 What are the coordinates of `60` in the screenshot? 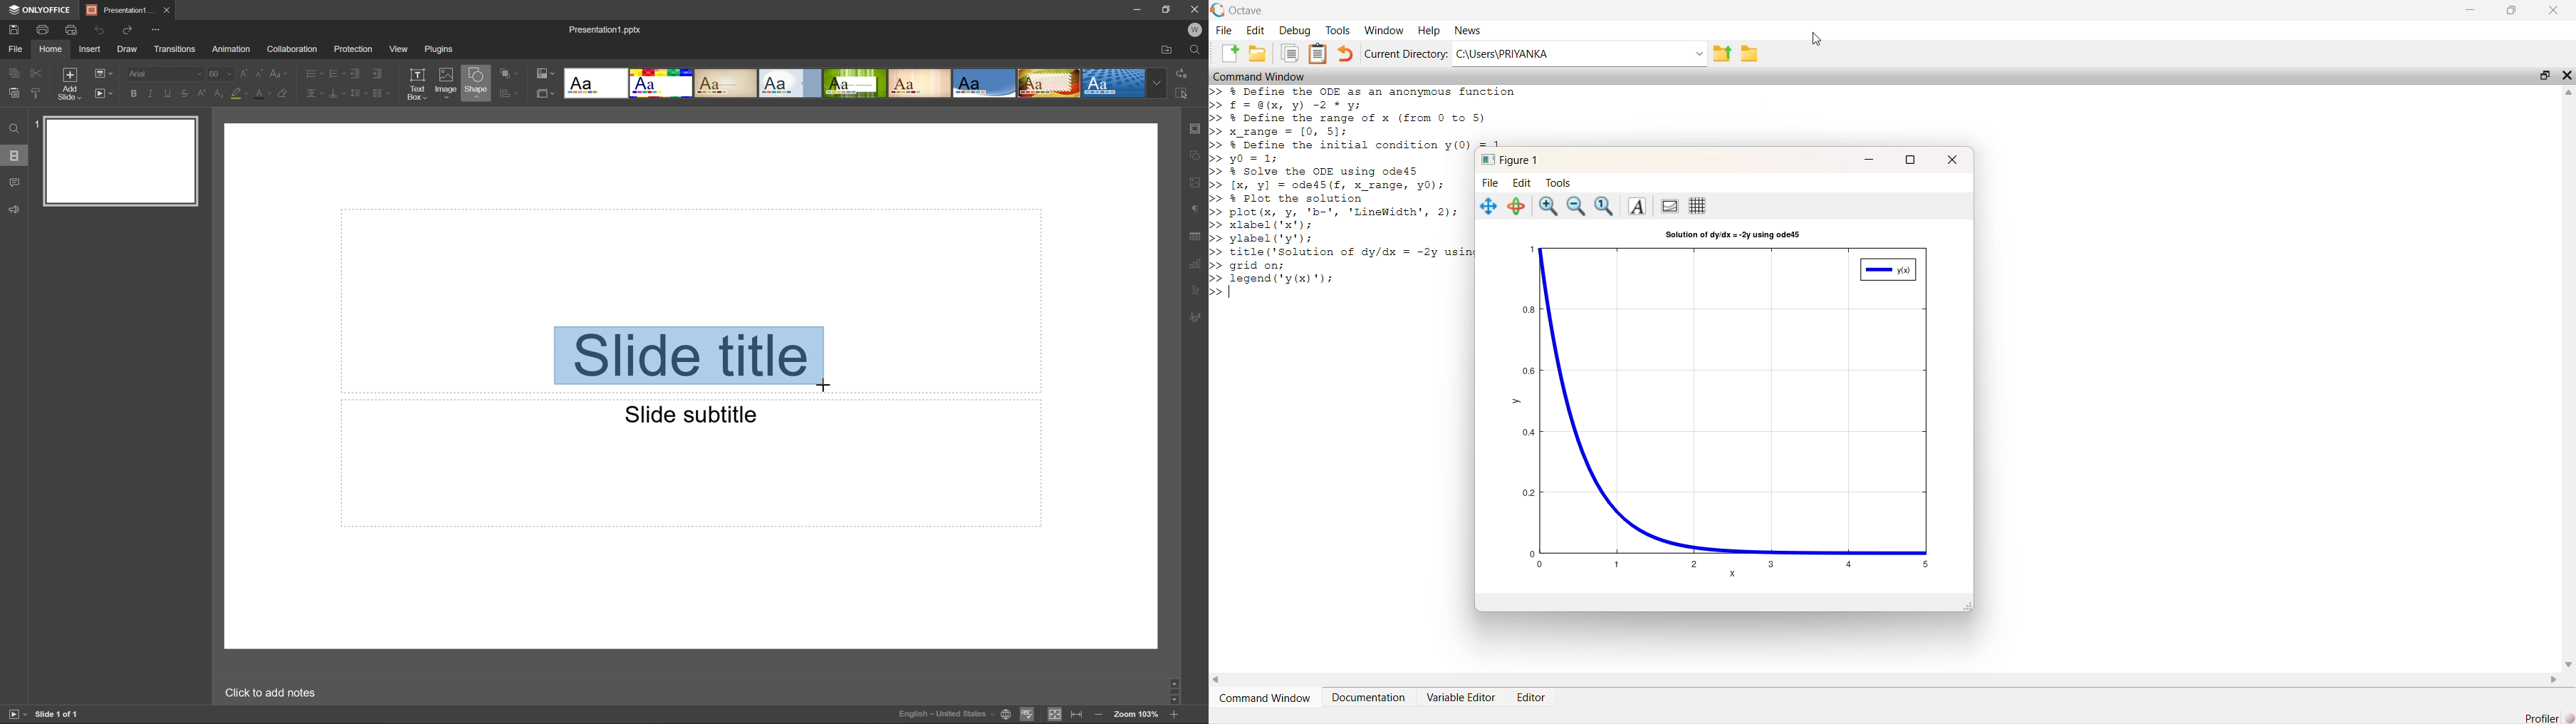 It's located at (219, 73).